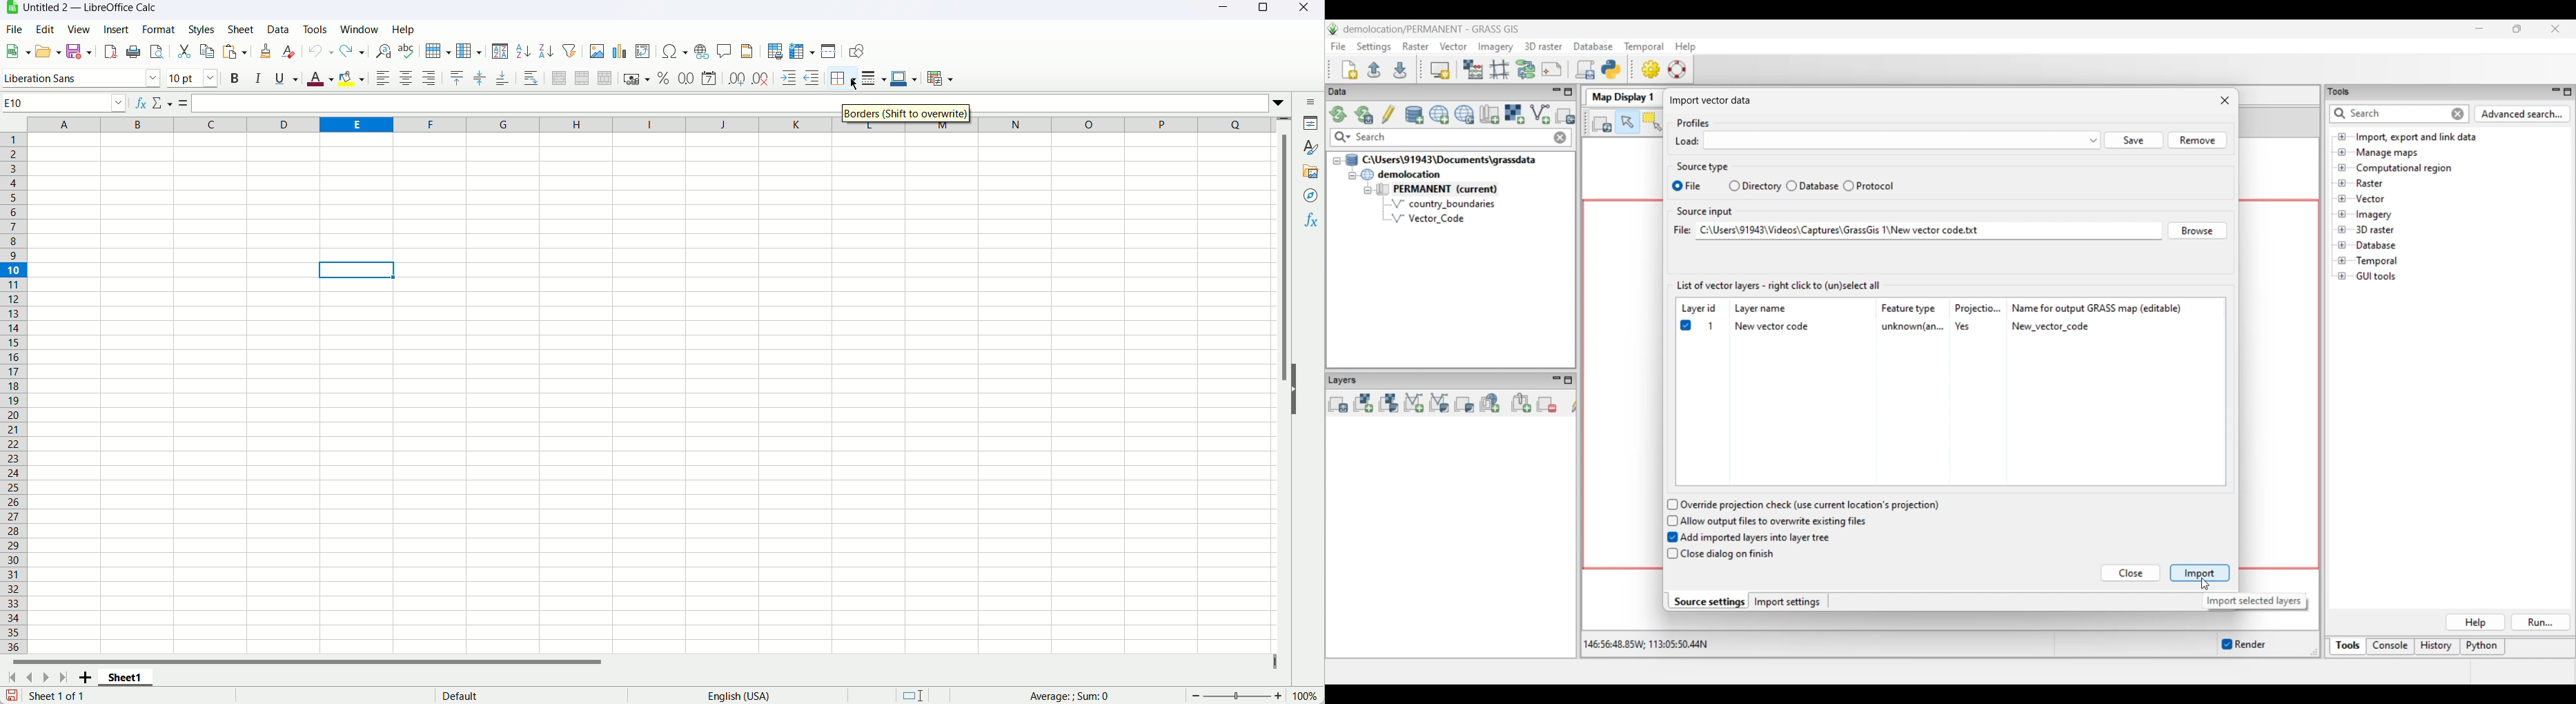 This screenshot has width=2576, height=728. I want to click on Navigator, so click(1311, 195).